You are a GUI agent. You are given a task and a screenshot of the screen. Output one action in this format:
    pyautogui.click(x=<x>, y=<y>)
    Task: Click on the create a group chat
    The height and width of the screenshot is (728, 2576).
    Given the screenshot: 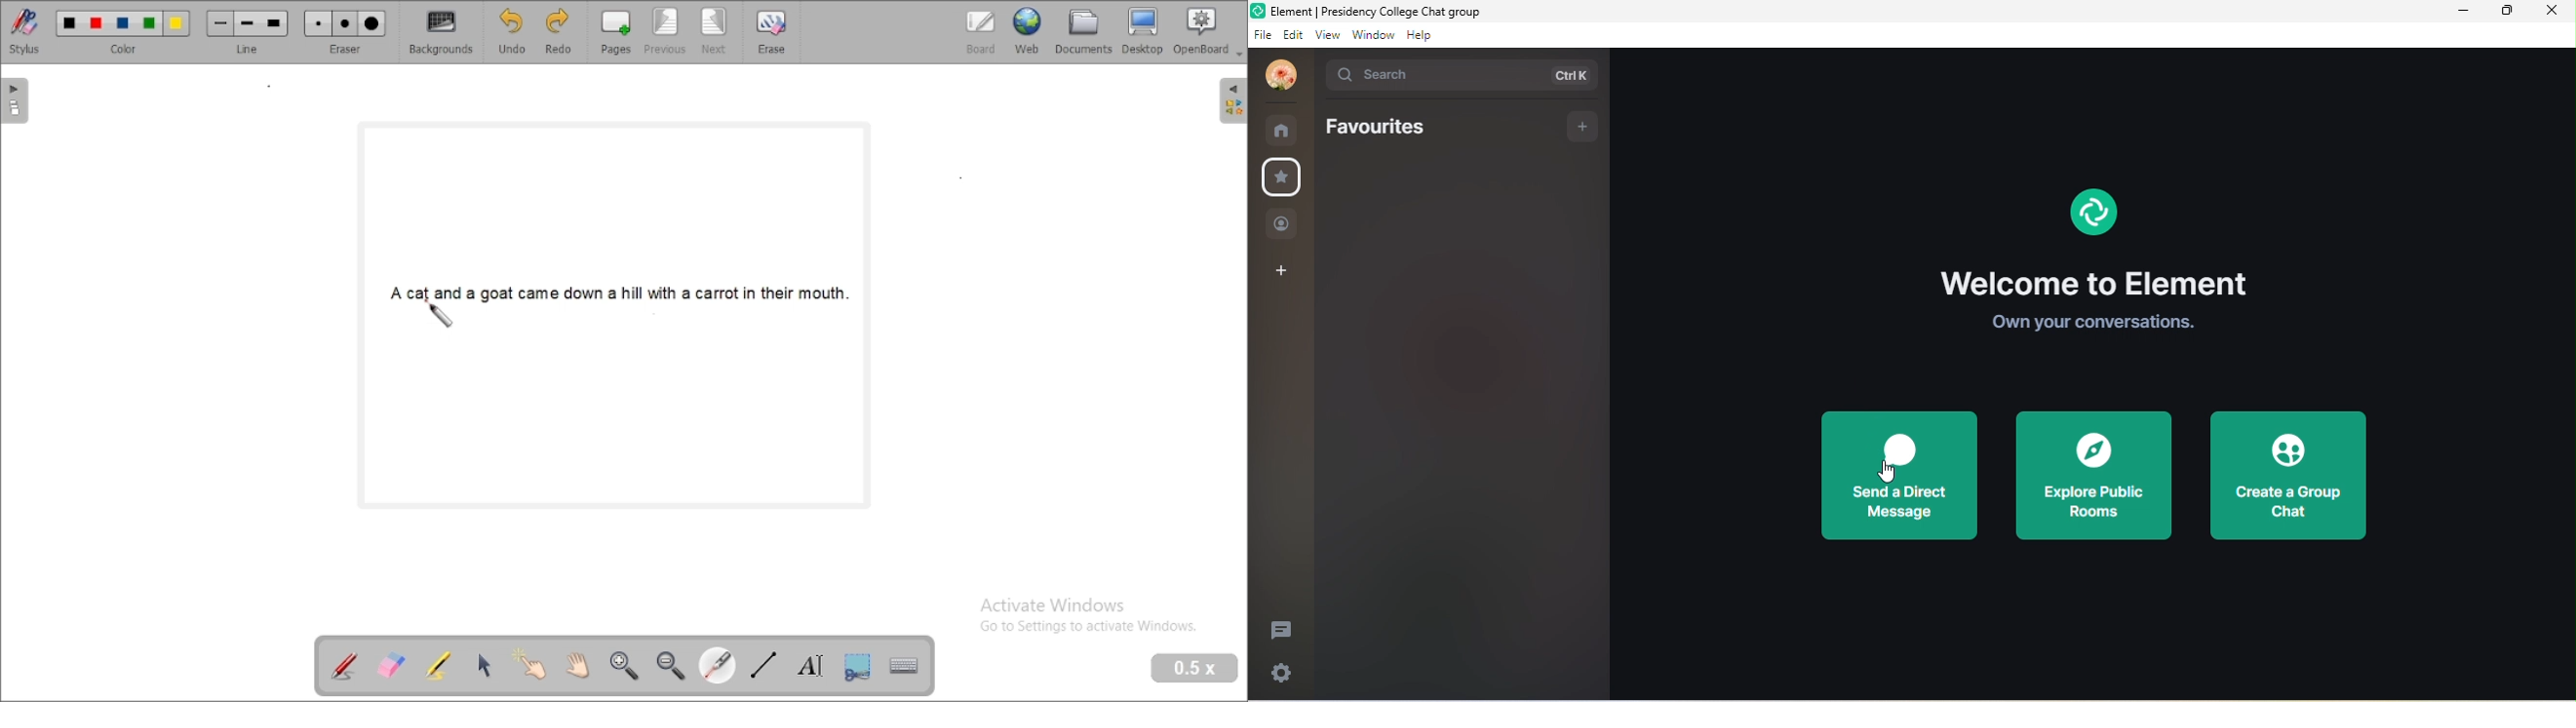 What is the action you would take?
    pyautogui.click(x=2292, y=477)
    